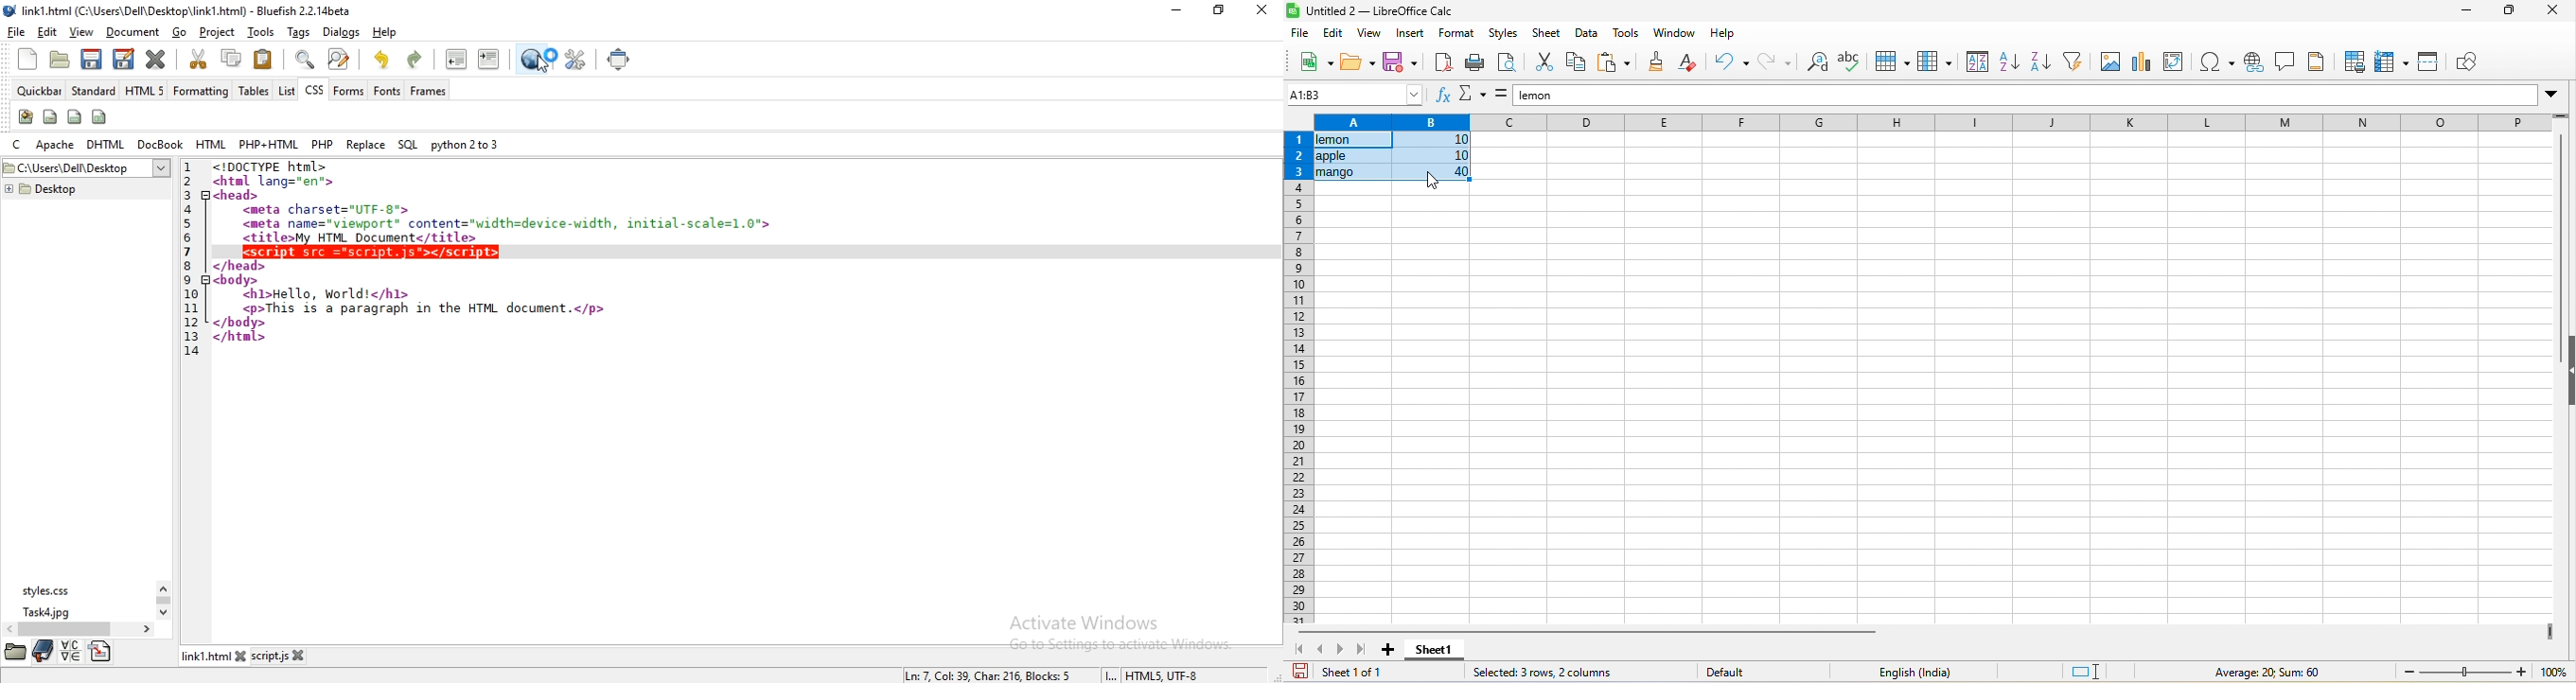 This screenshot has height=700, width=2576. What do you see at coordinates (2090, 673) in the screenshot?
I see `standard selection` at bounding box center [2090, 673].